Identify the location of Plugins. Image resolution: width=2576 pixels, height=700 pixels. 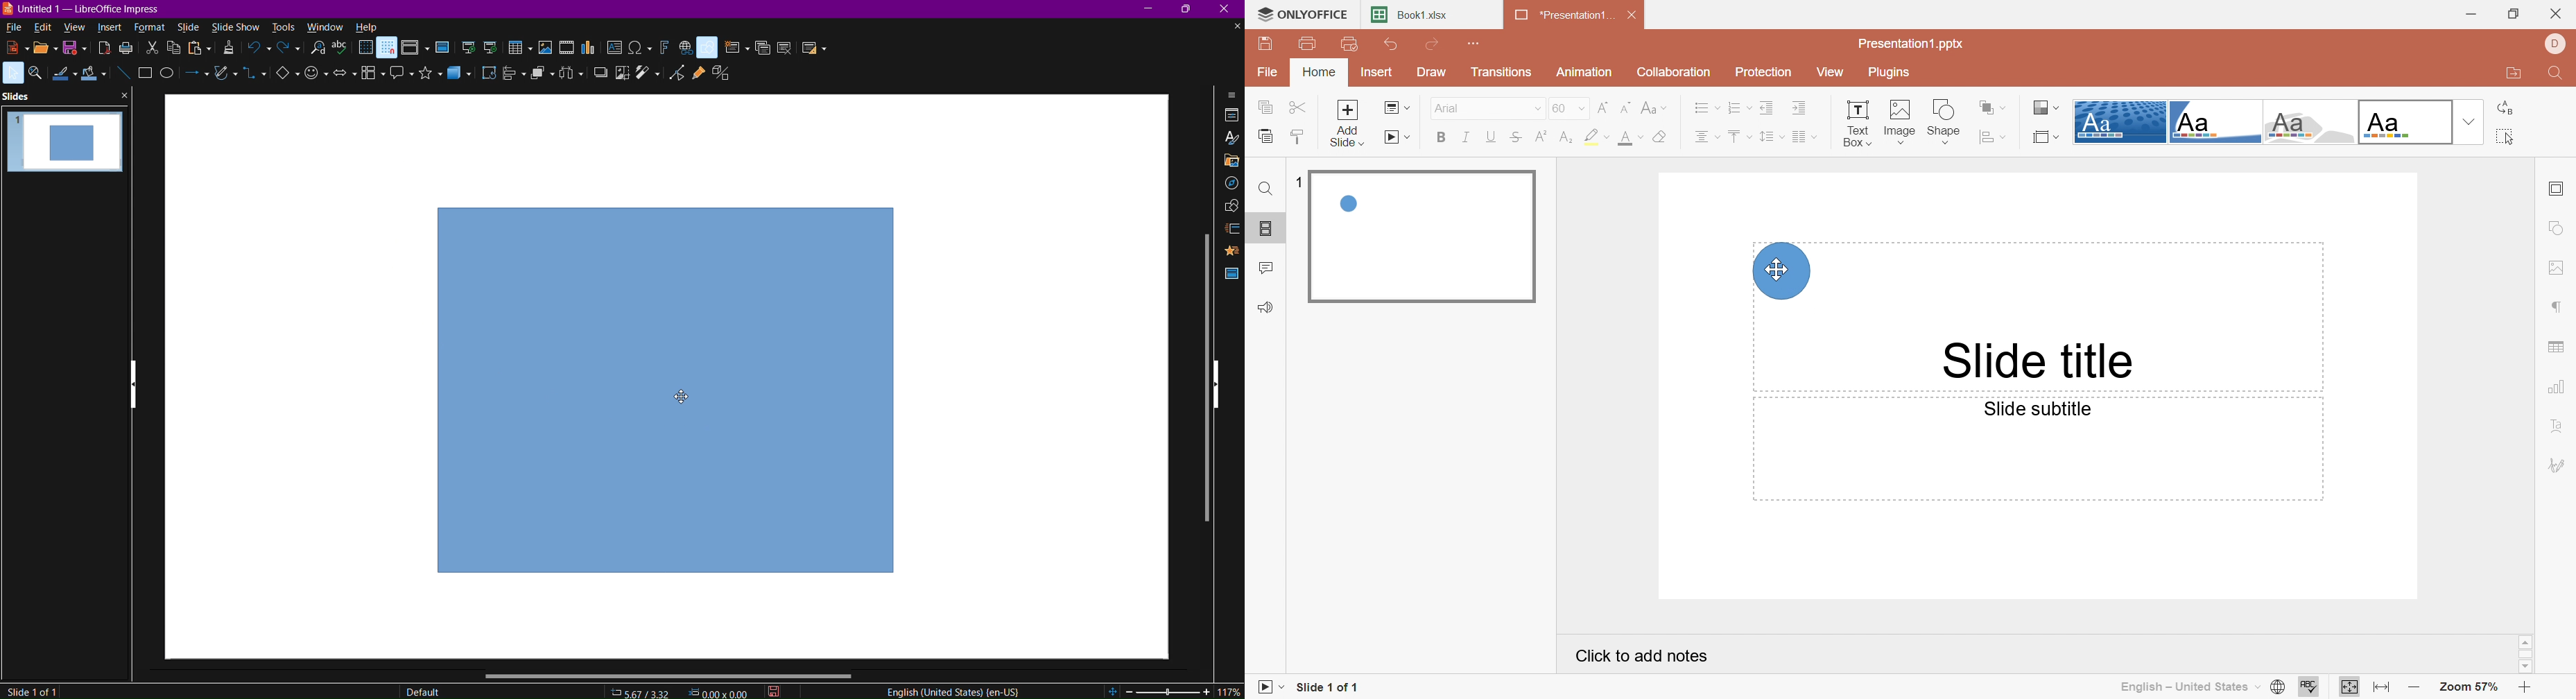
(1890, 72).